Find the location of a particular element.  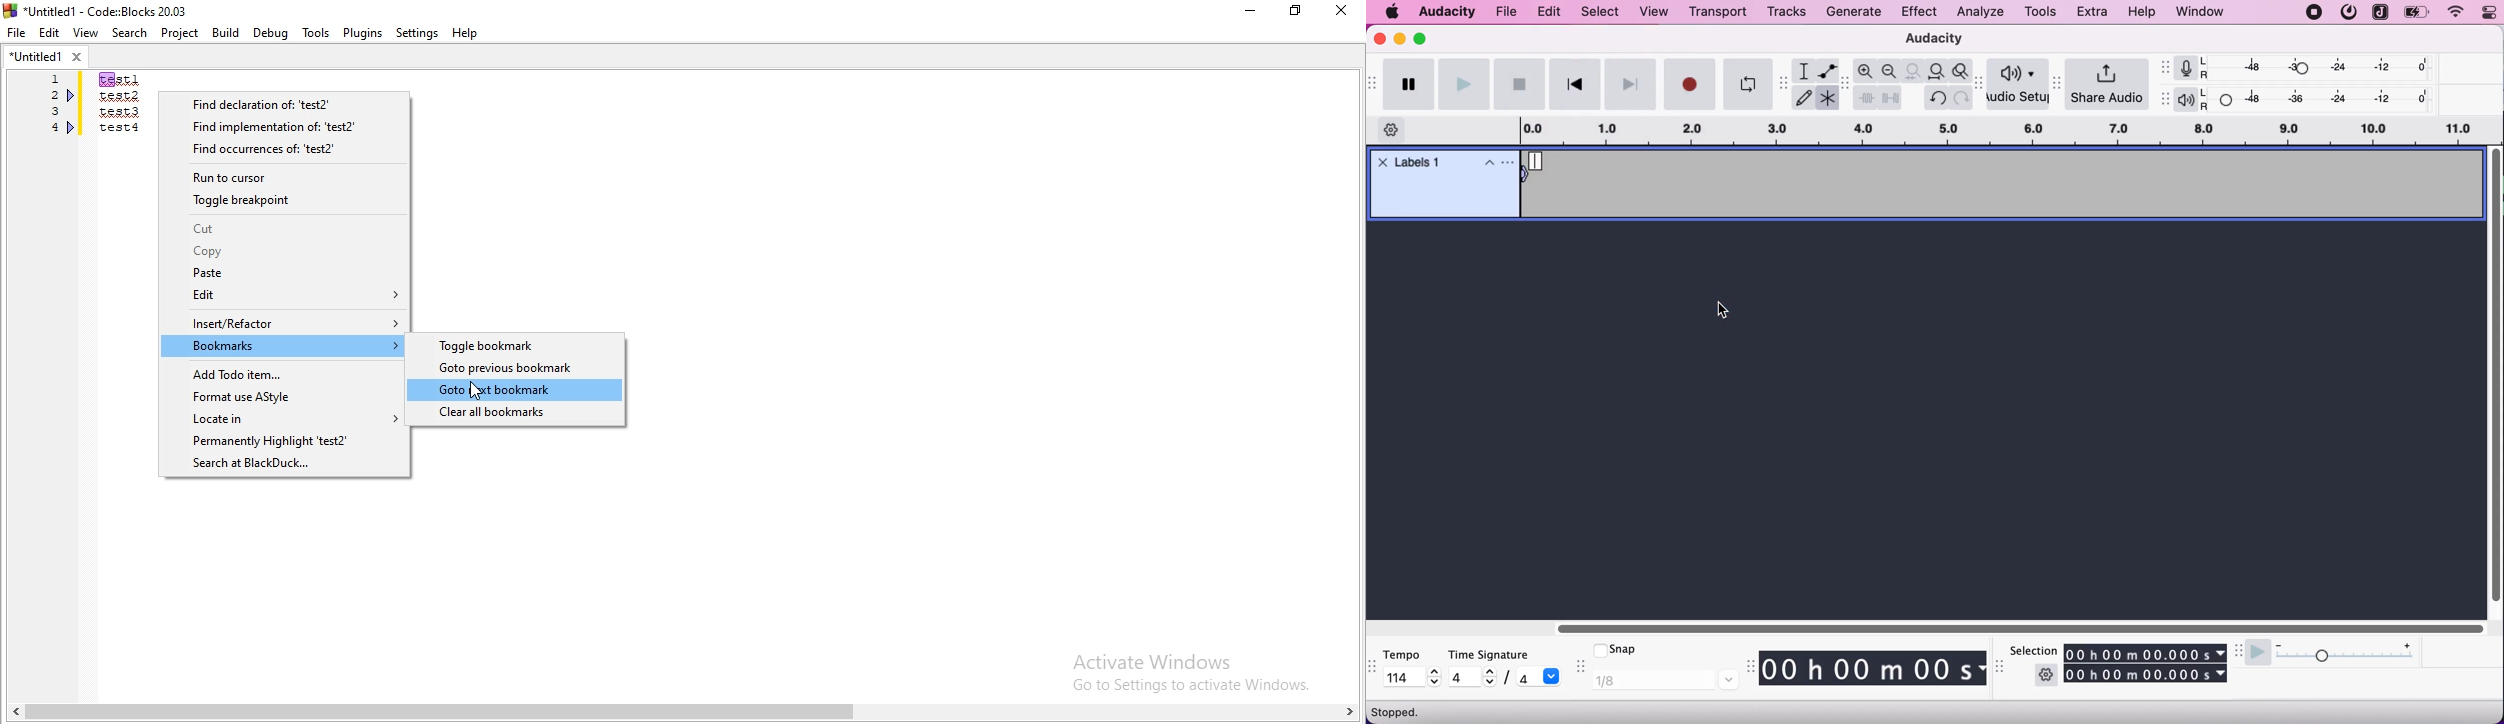

undo is located at coordinates (1938, 98).